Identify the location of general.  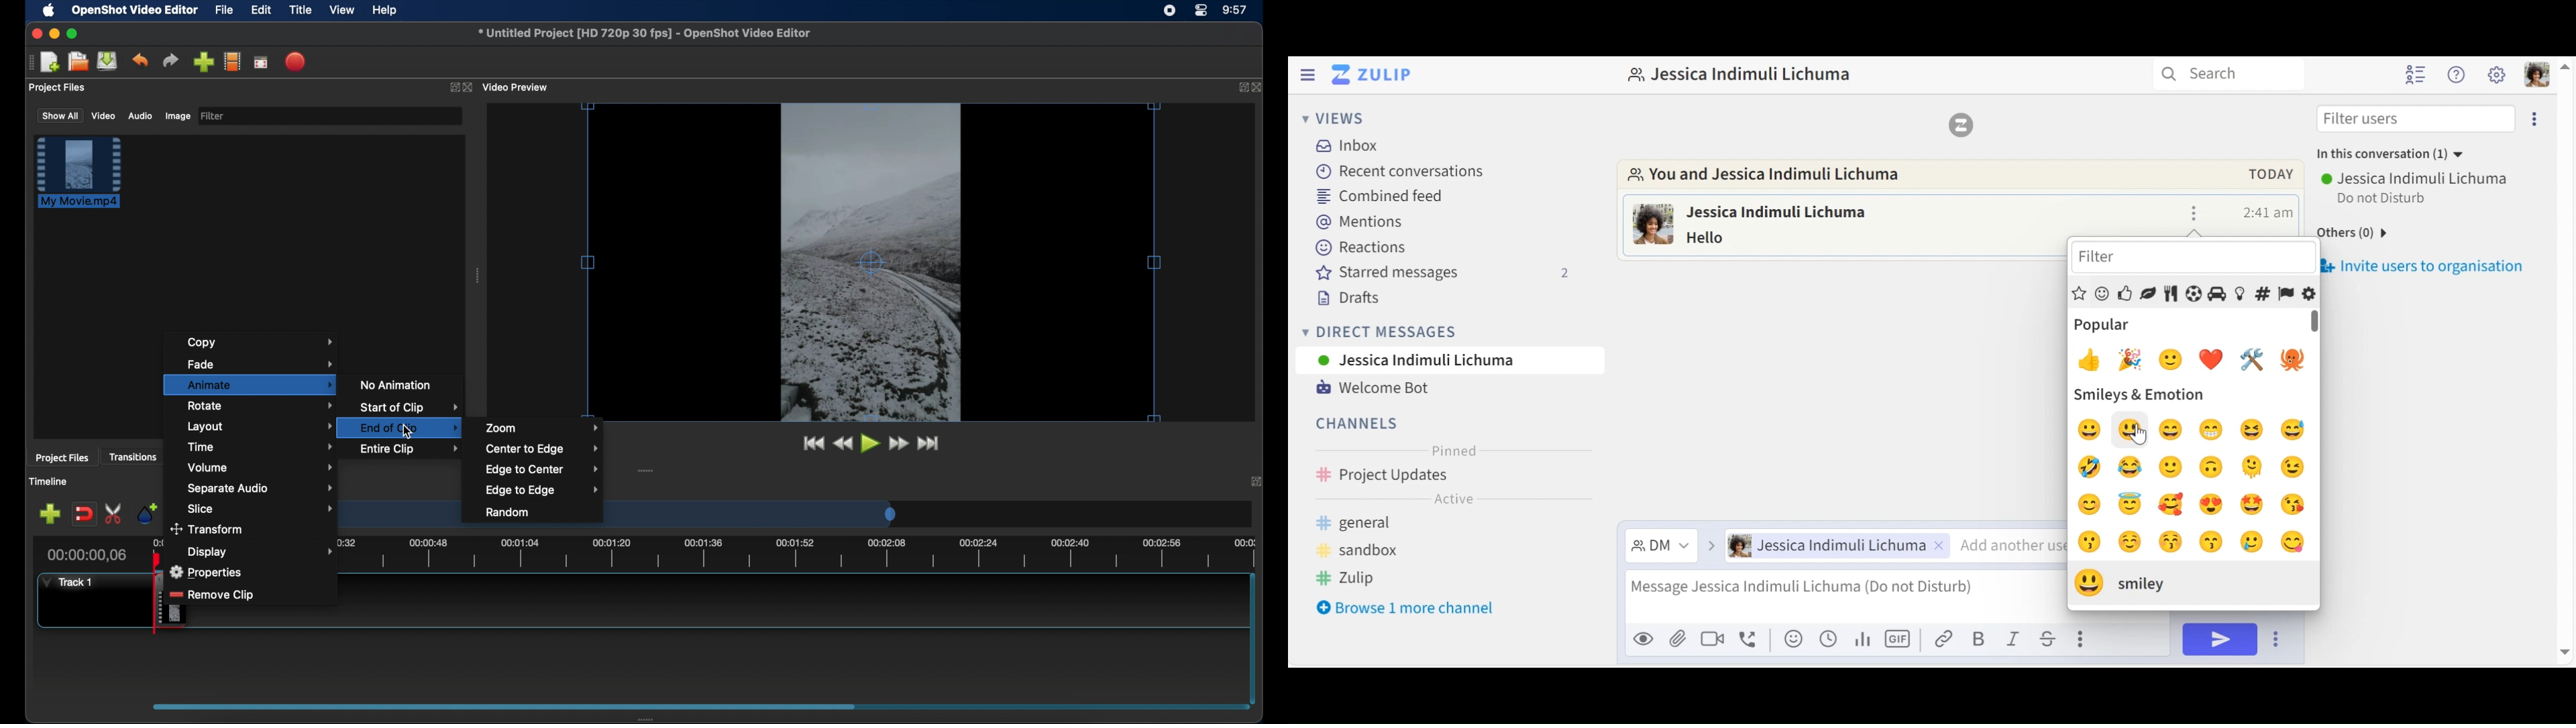
(1376, 524).